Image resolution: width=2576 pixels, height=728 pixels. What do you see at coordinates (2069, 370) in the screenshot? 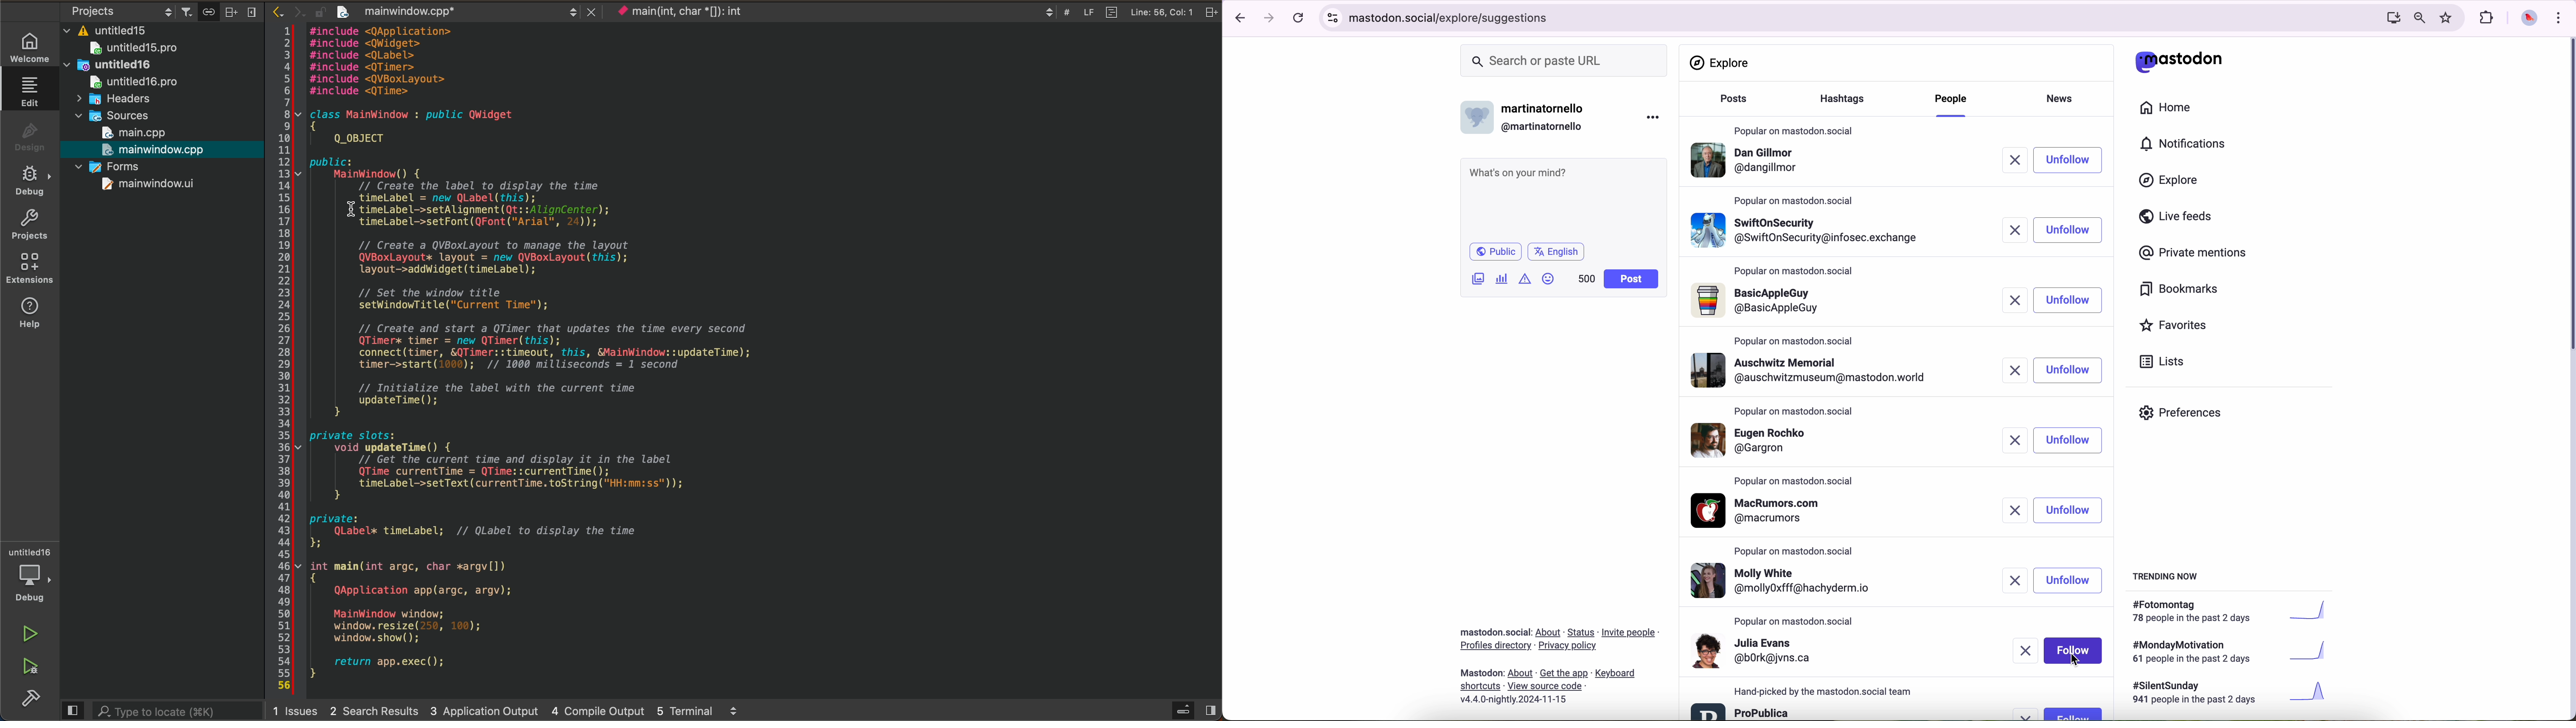
I see `unfollow` at bounding box center [2069, 370].